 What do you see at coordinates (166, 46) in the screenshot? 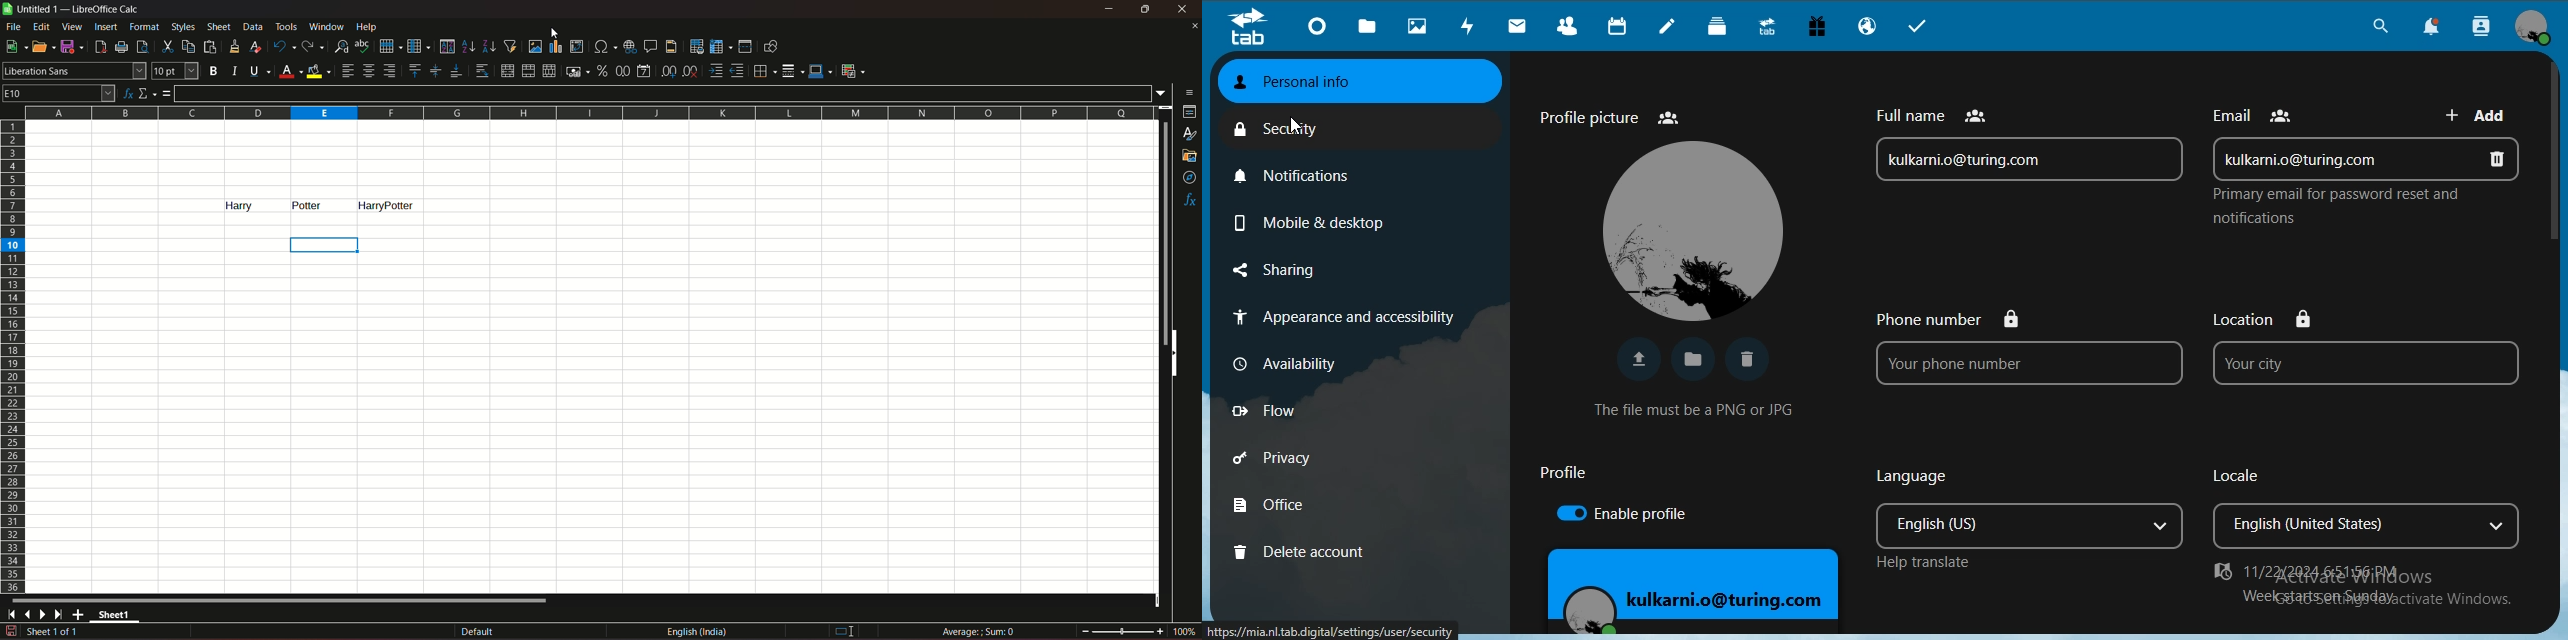
I see `cut` at bounding box center [166, 46].